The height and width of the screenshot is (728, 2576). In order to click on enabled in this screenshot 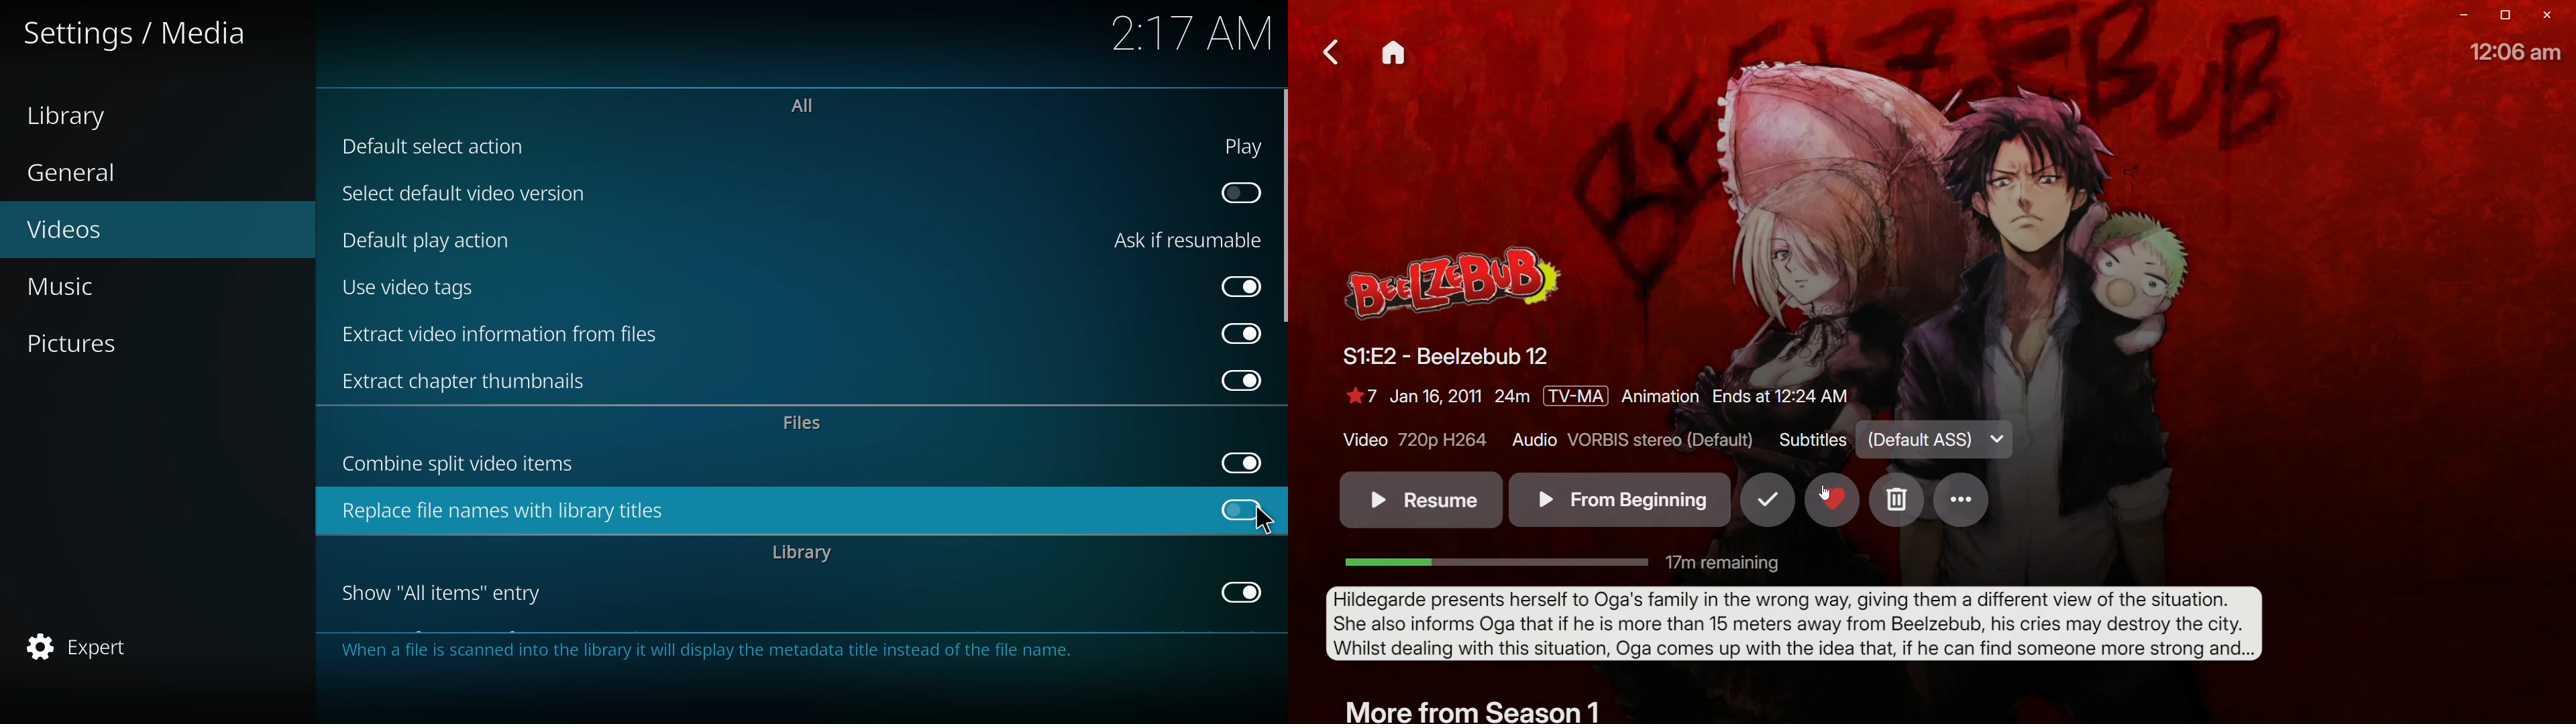, I will do `click(1236, 592)`.